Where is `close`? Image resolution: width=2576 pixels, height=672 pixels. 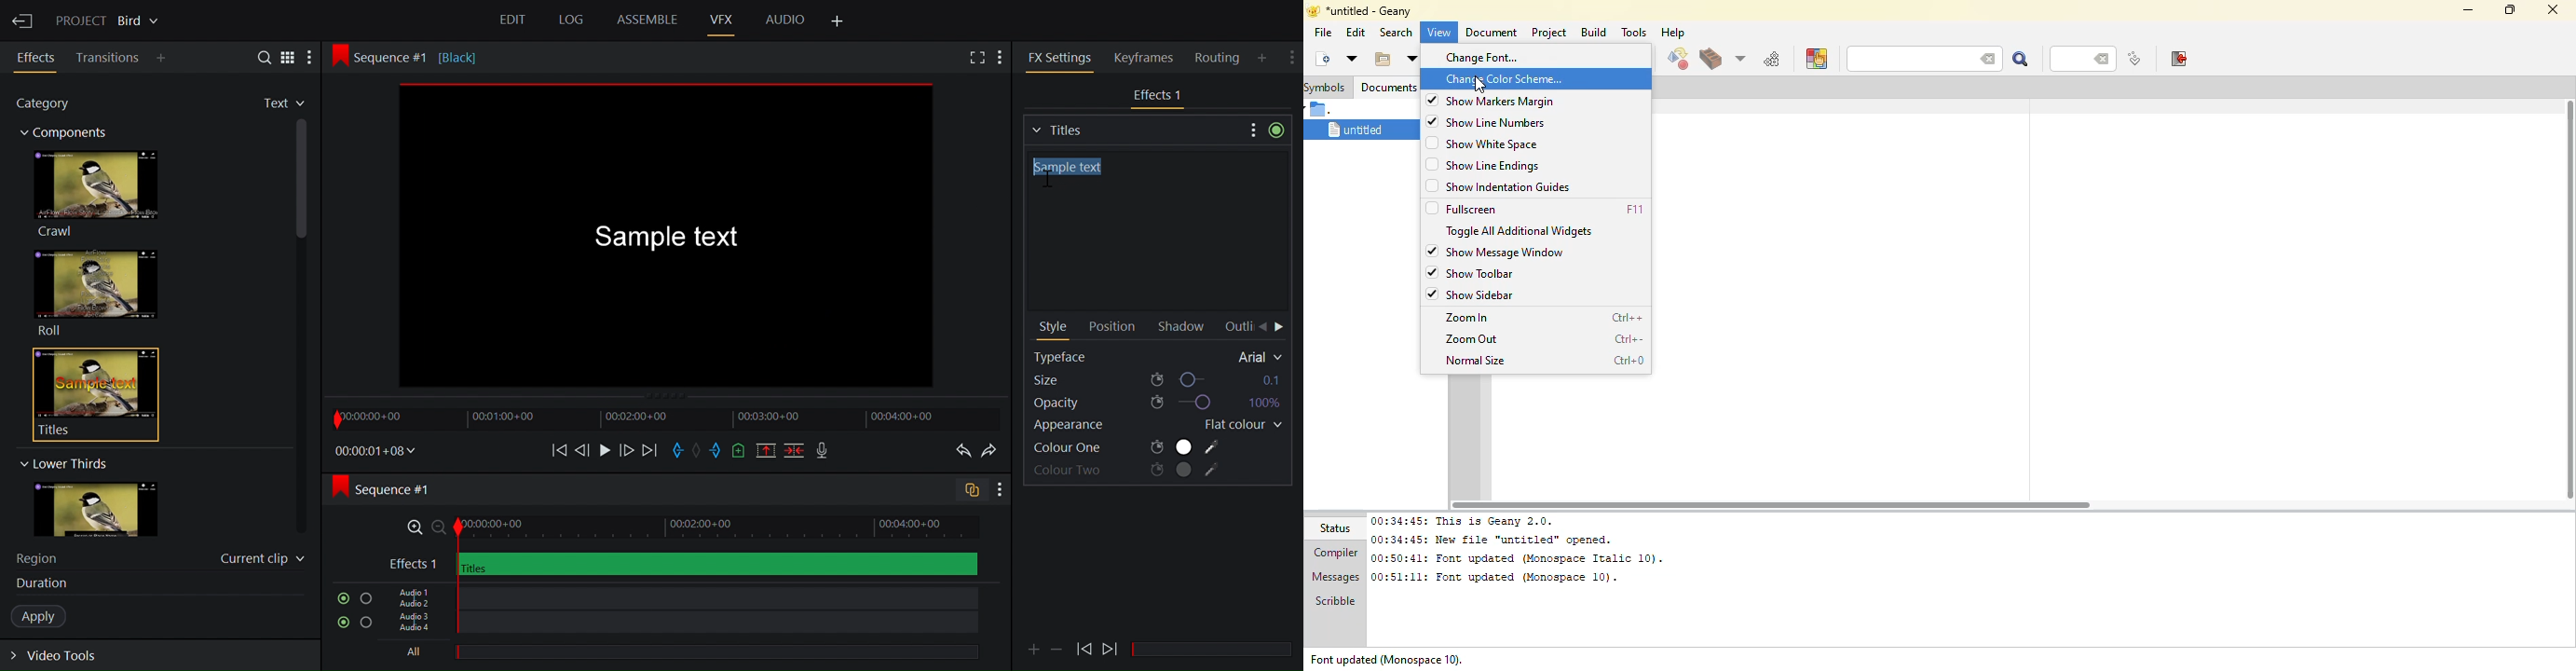
close is located at coordinates (2554, 9).